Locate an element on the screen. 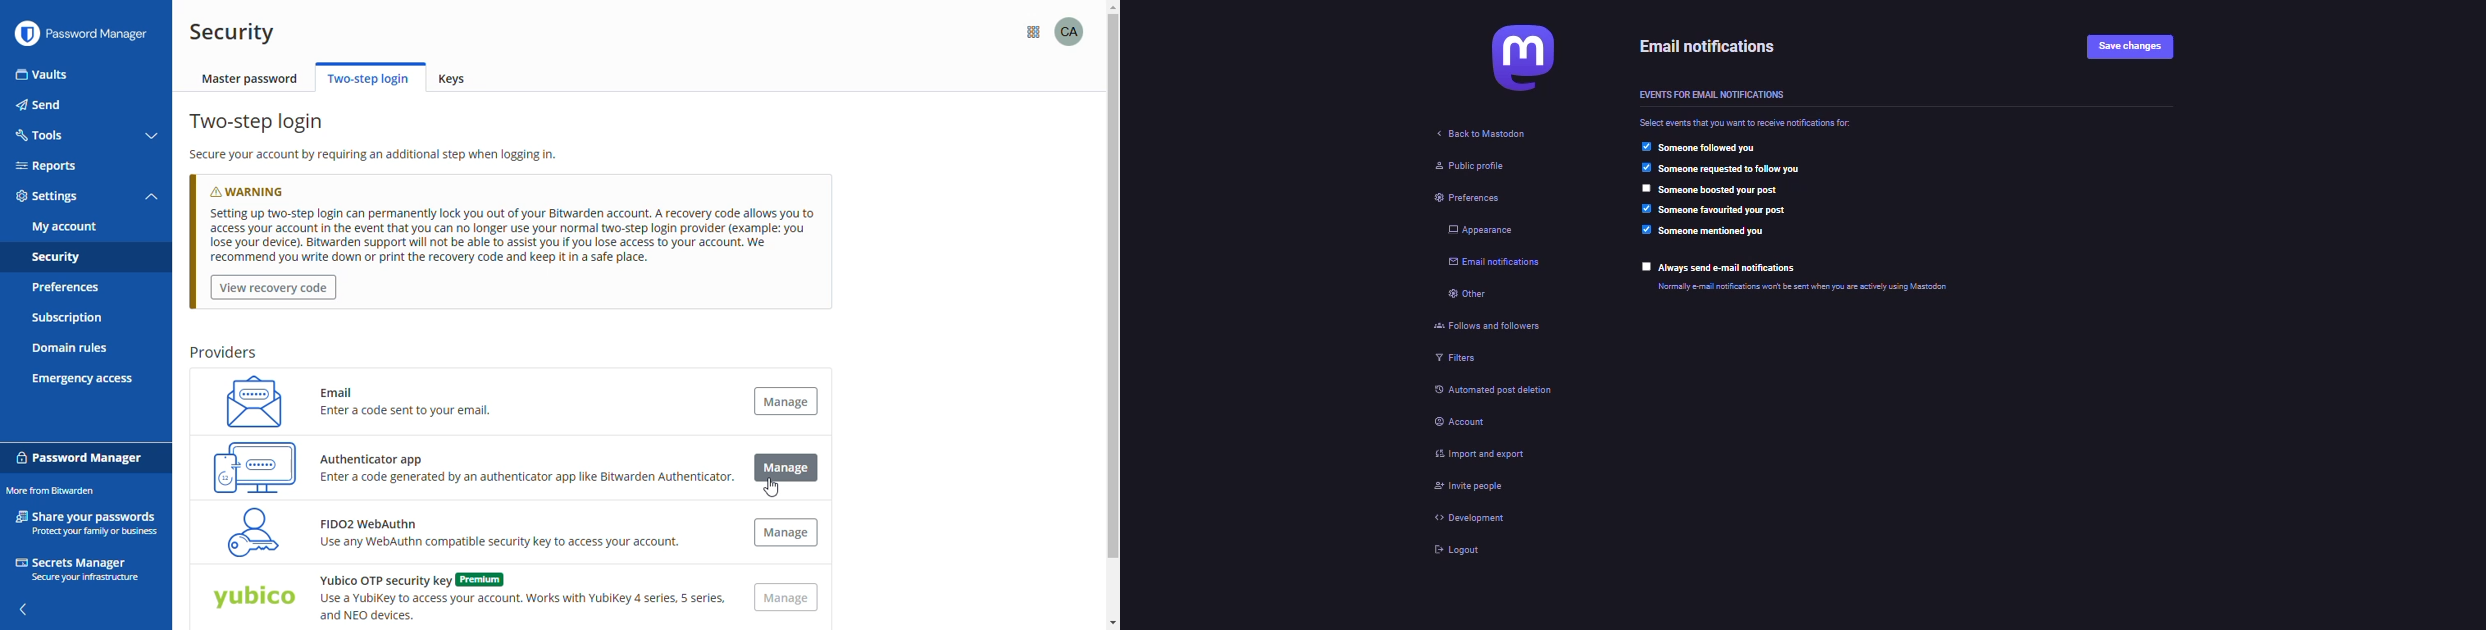  enabled is located at coordinates (1645, 230).